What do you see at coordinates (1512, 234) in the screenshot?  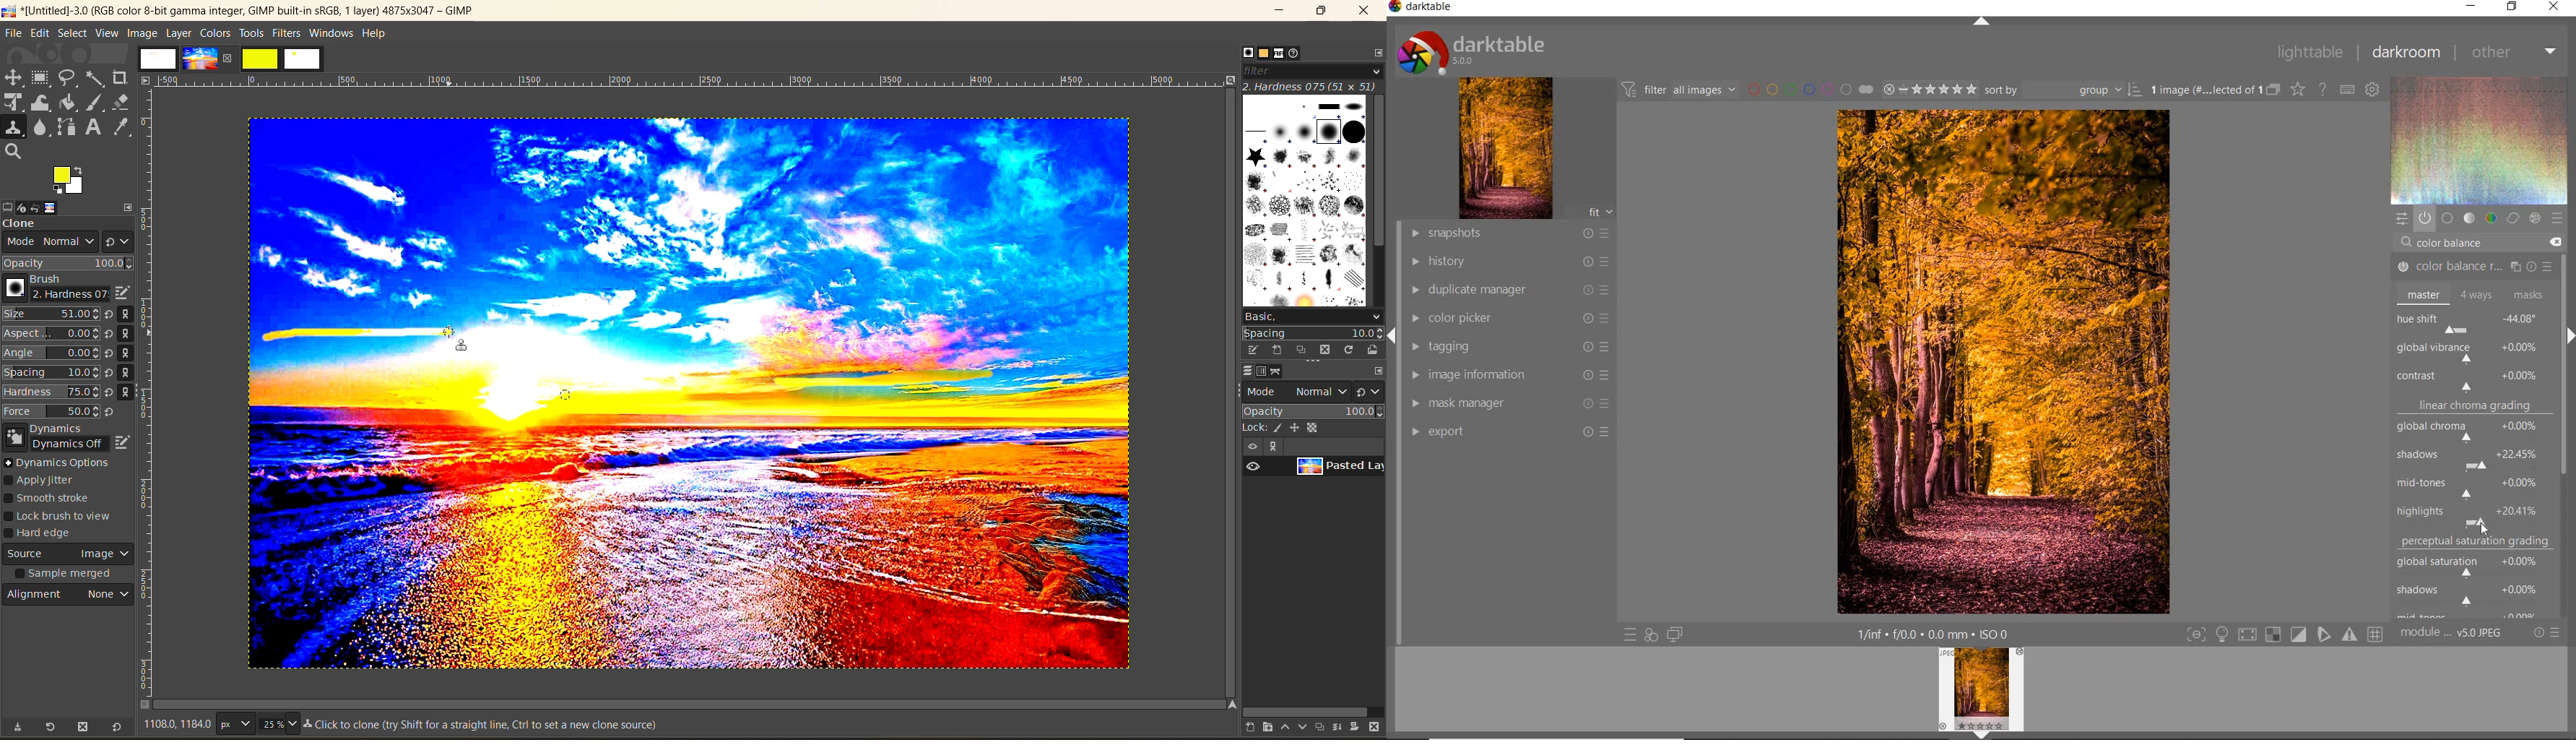 I see `snapshots` at bounding box center [1512, 234].